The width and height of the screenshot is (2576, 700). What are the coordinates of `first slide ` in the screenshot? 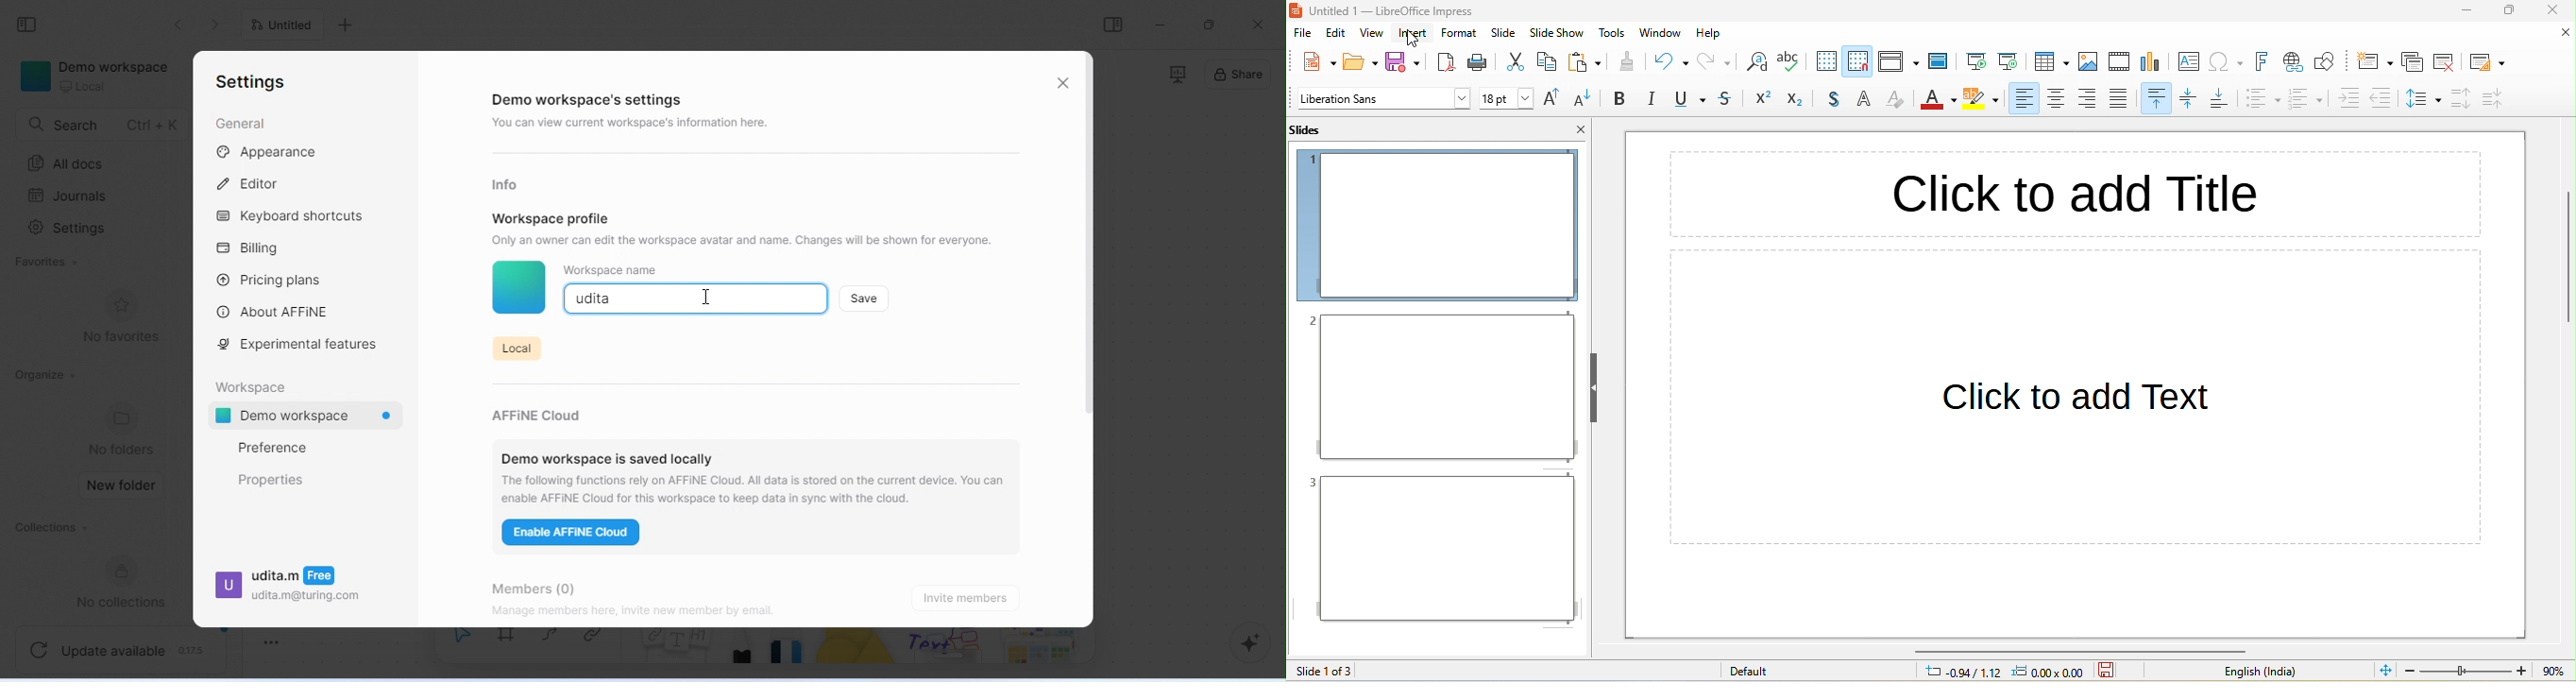 It's located at (1976, 58).